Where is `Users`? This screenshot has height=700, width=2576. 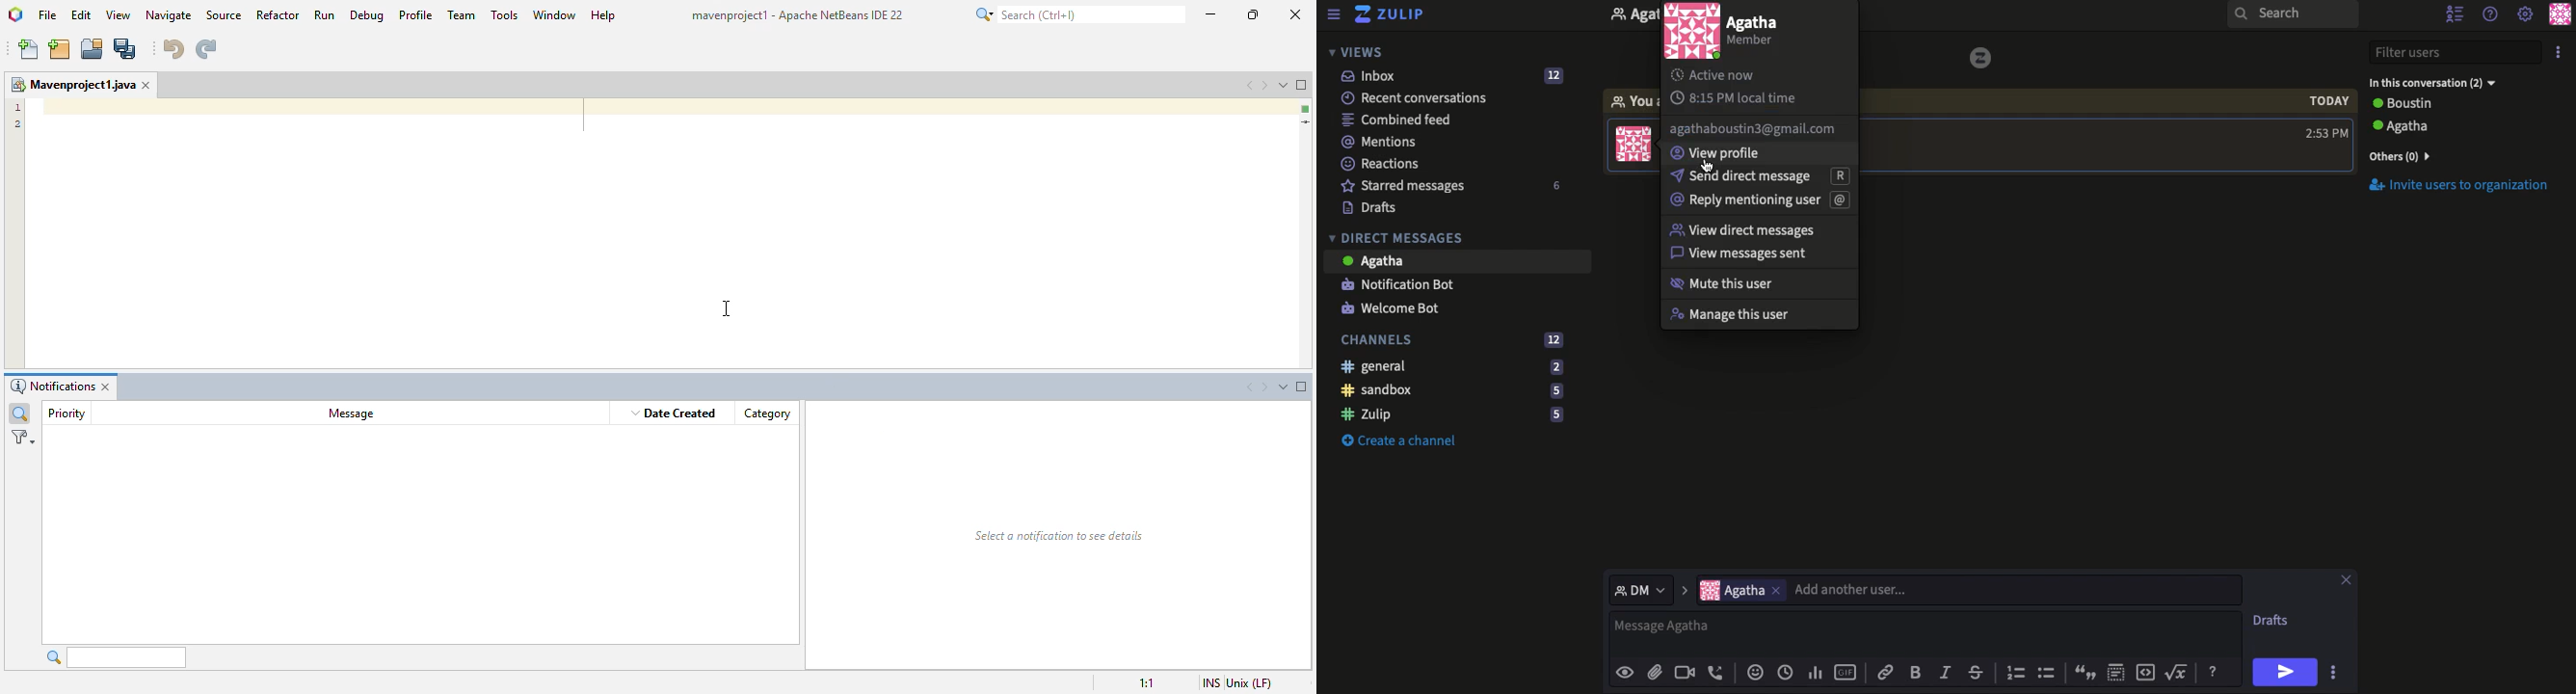
Users is located at coordinates (1732, 590).